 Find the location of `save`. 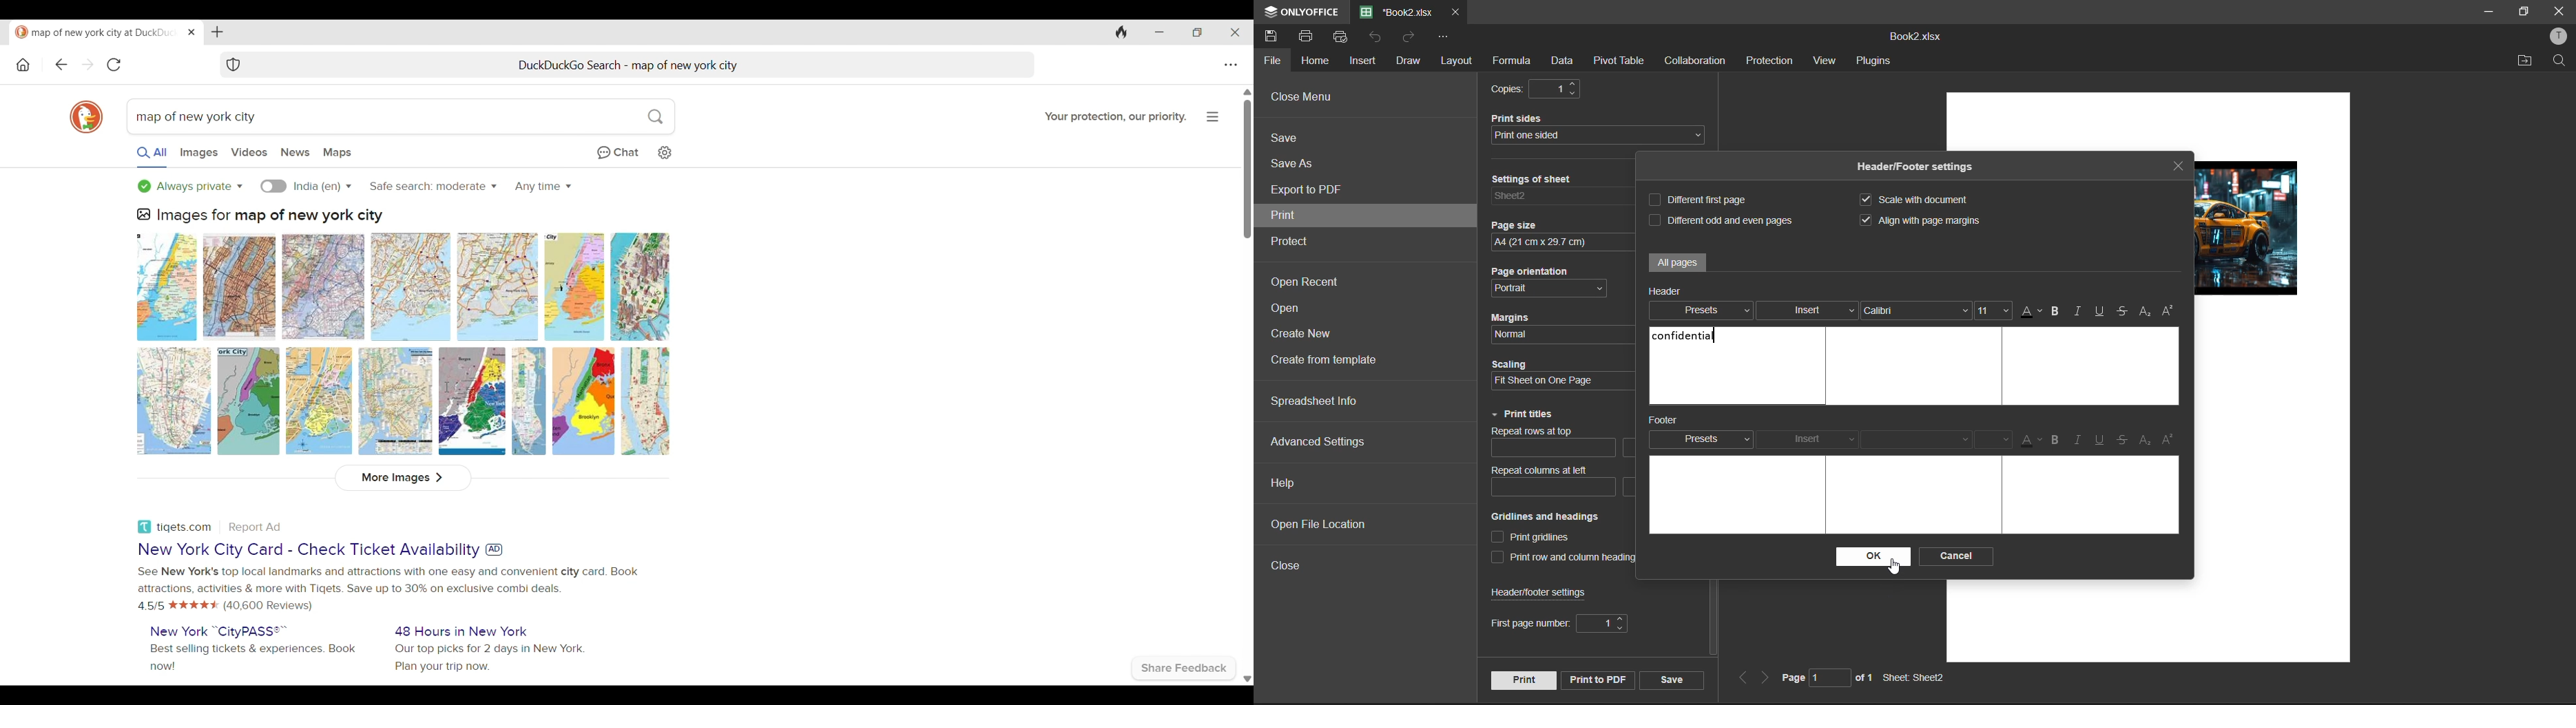

save is located at coordinates (1288, 141).